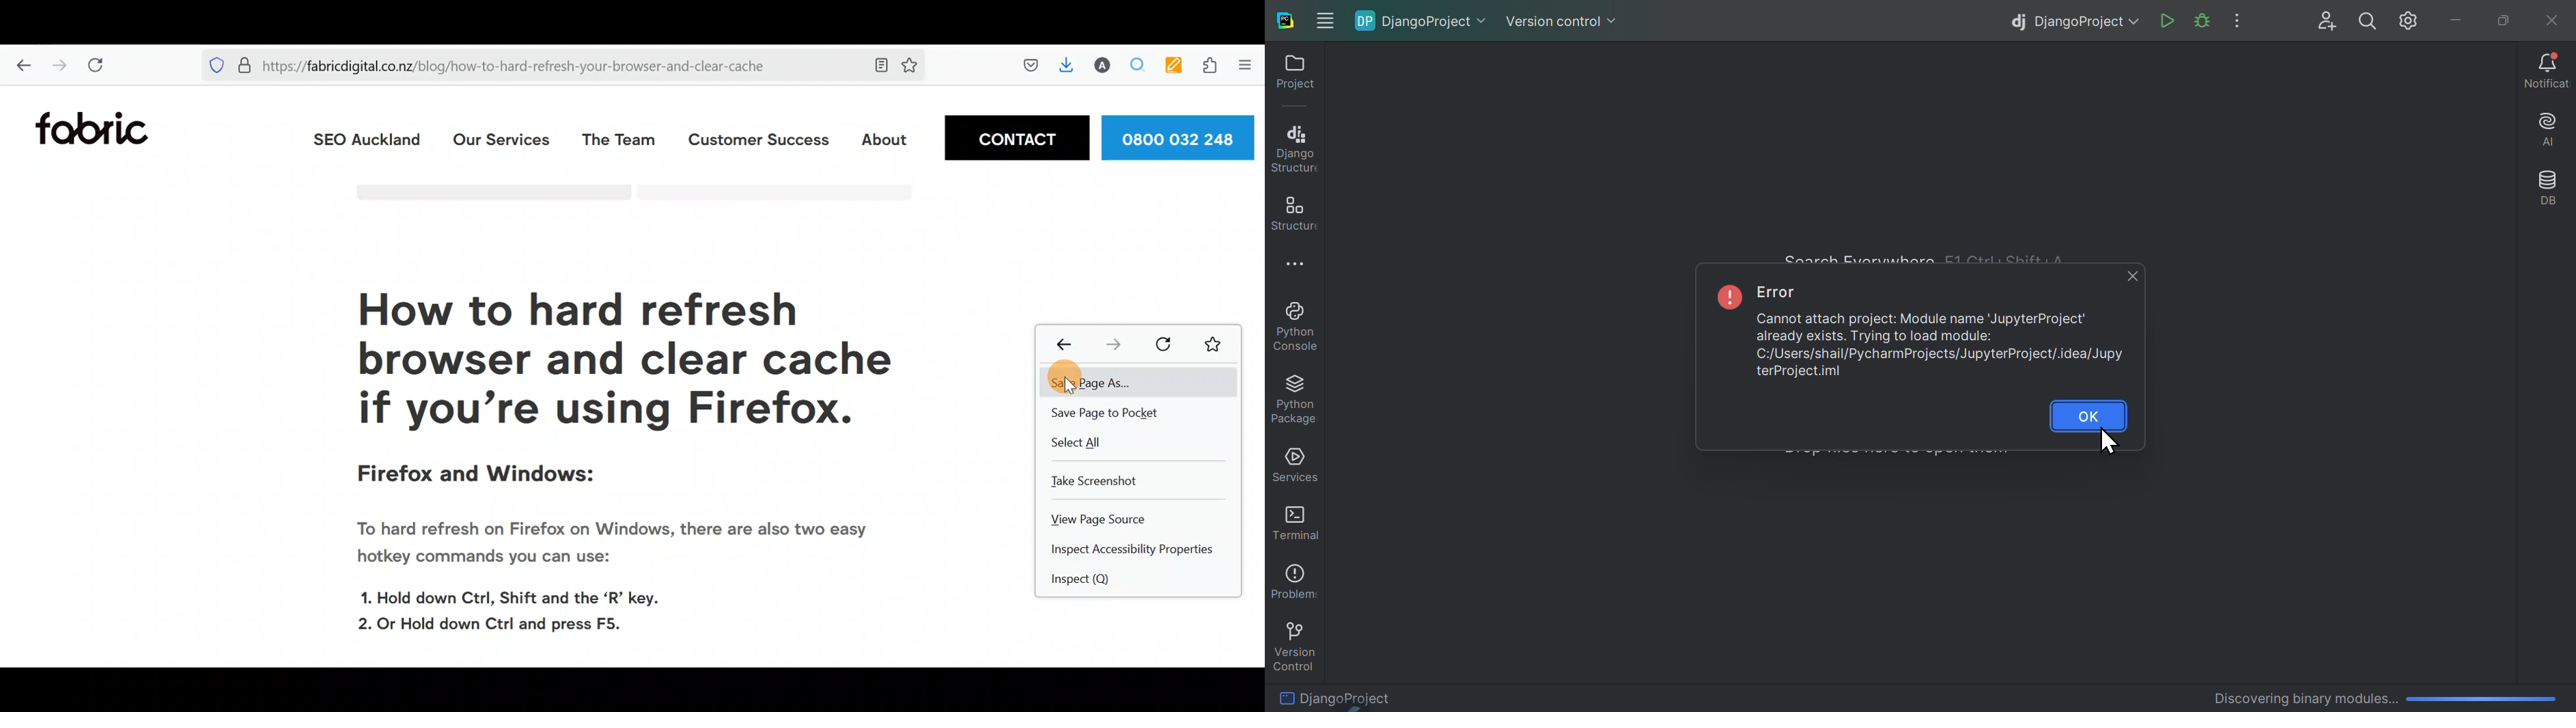 This screenshot has height=728, width=2576. Describe the element at coordinates (2069, 20) in the screenshot. I see `Django project` at that location.